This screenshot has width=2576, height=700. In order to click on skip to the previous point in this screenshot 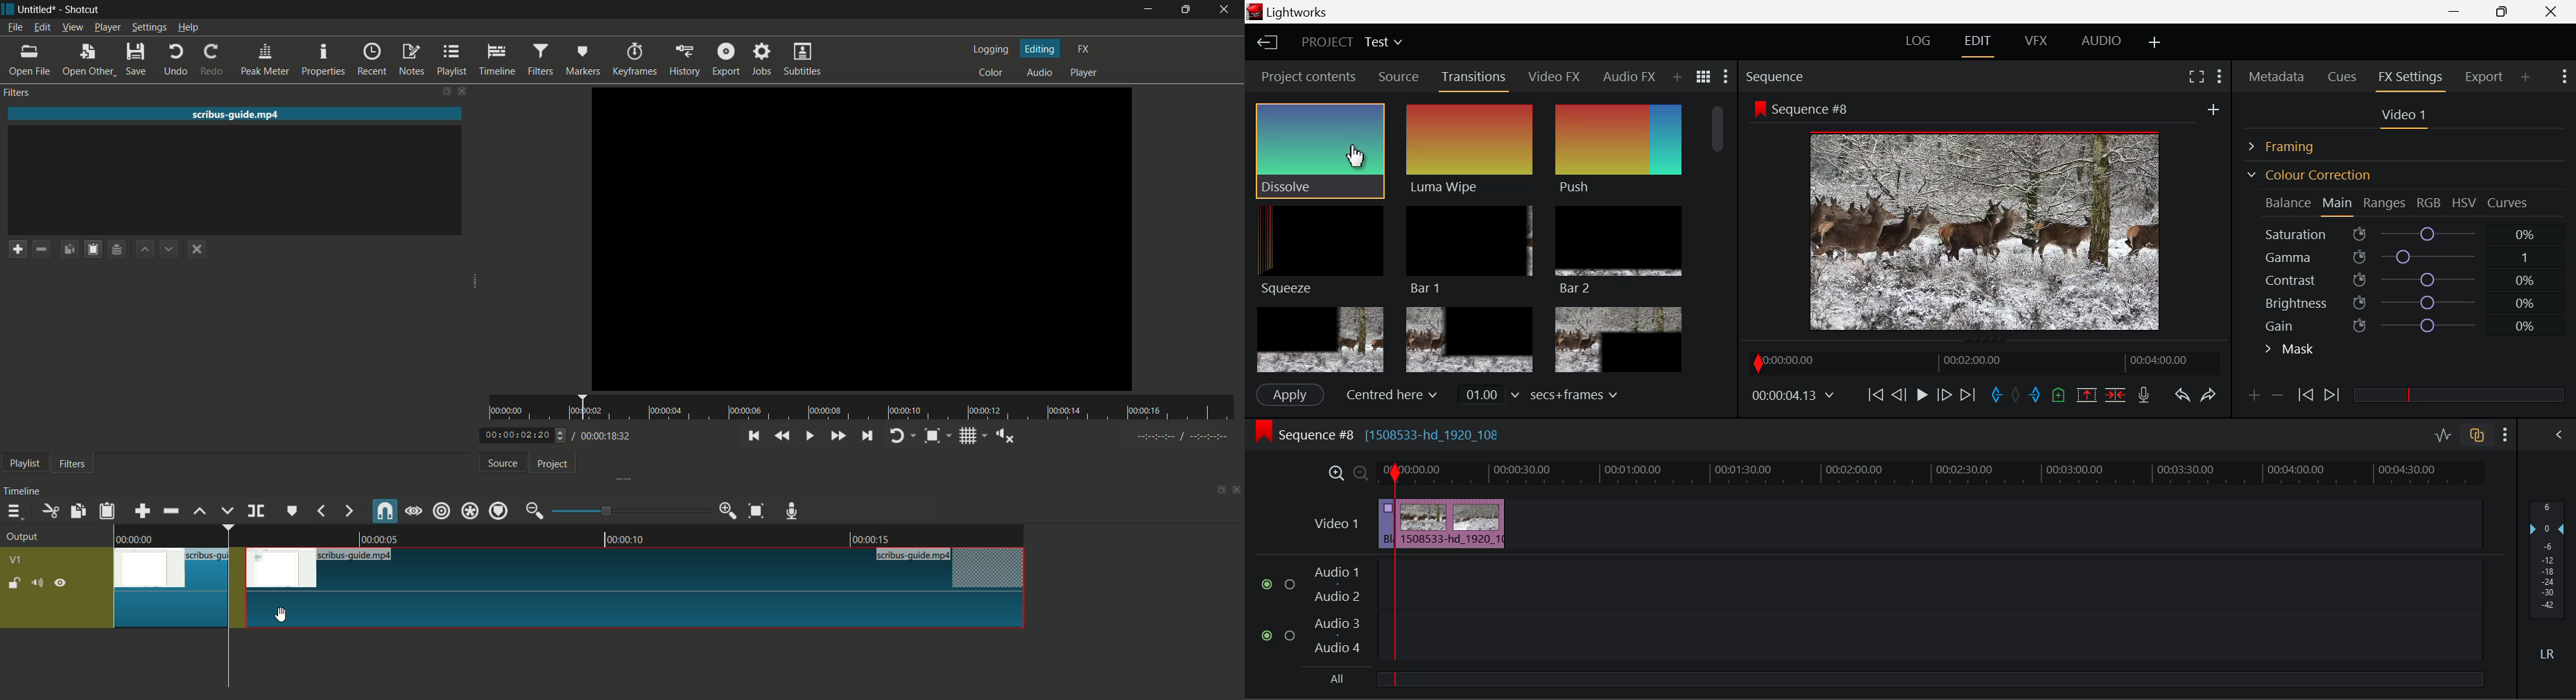, I will do `click(754, 436)`.